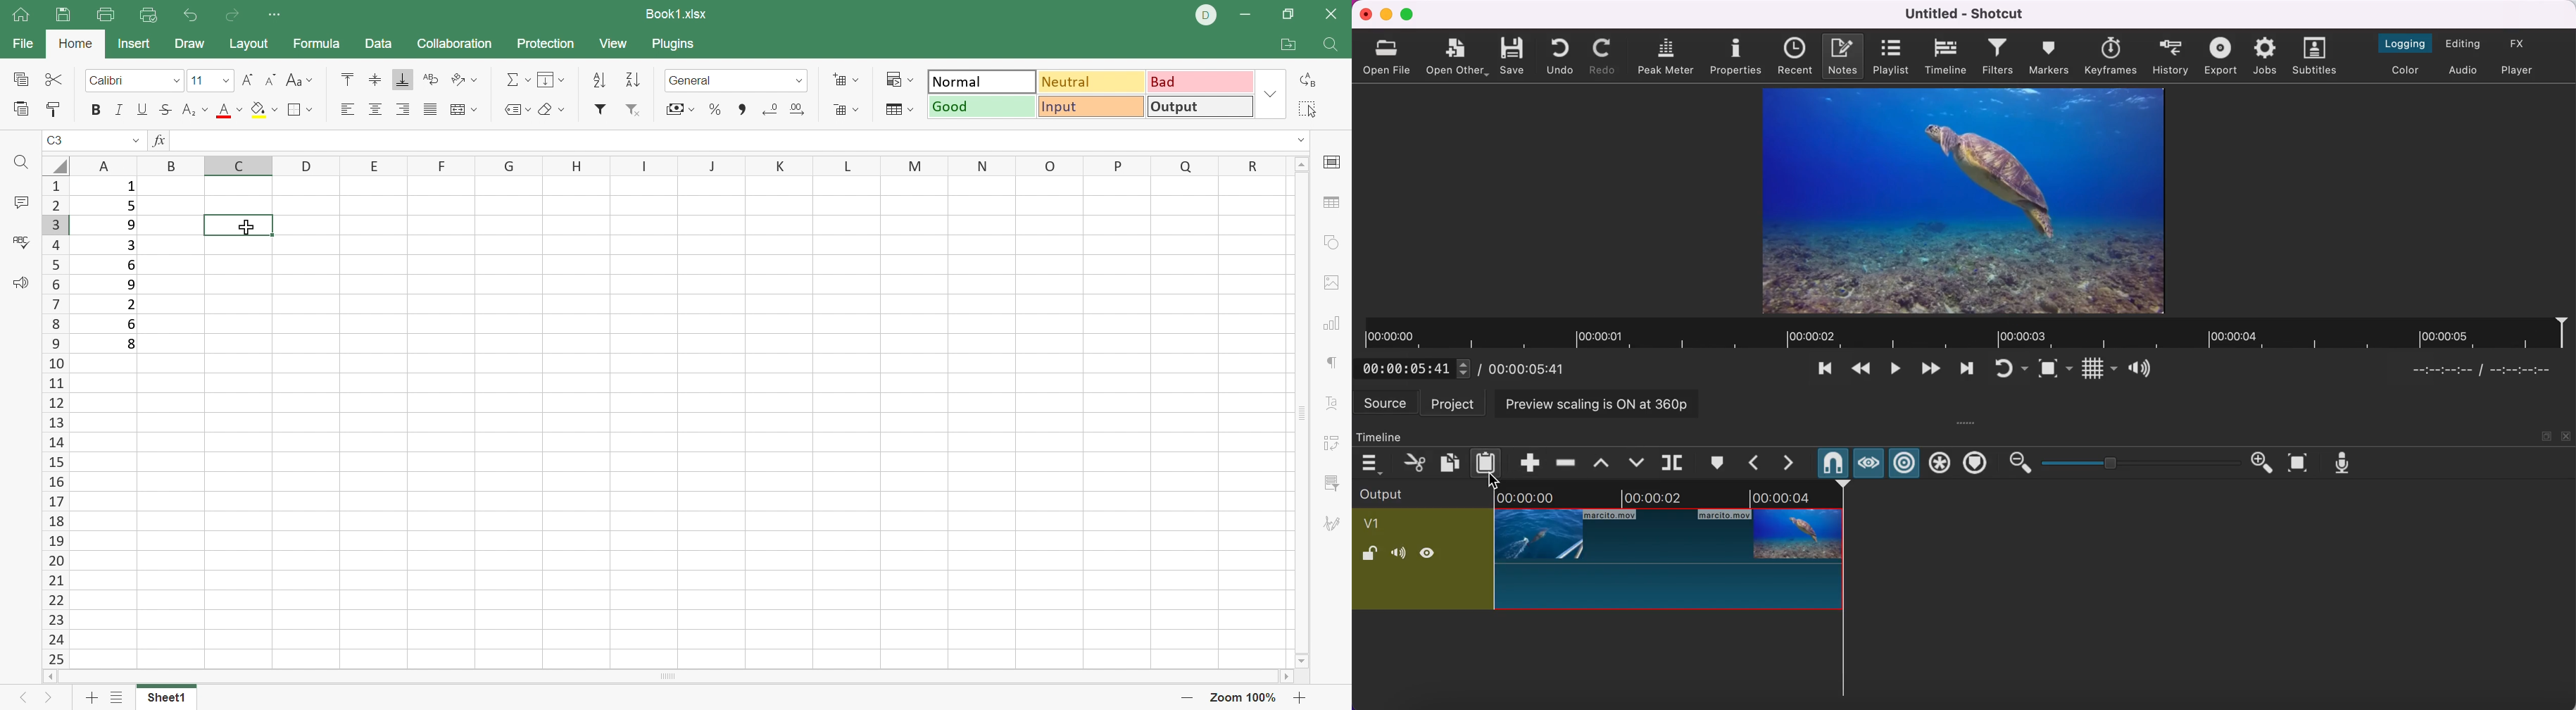  Describe the element at coordinates (132, 187) in the screenshot. I see `1` at that location.